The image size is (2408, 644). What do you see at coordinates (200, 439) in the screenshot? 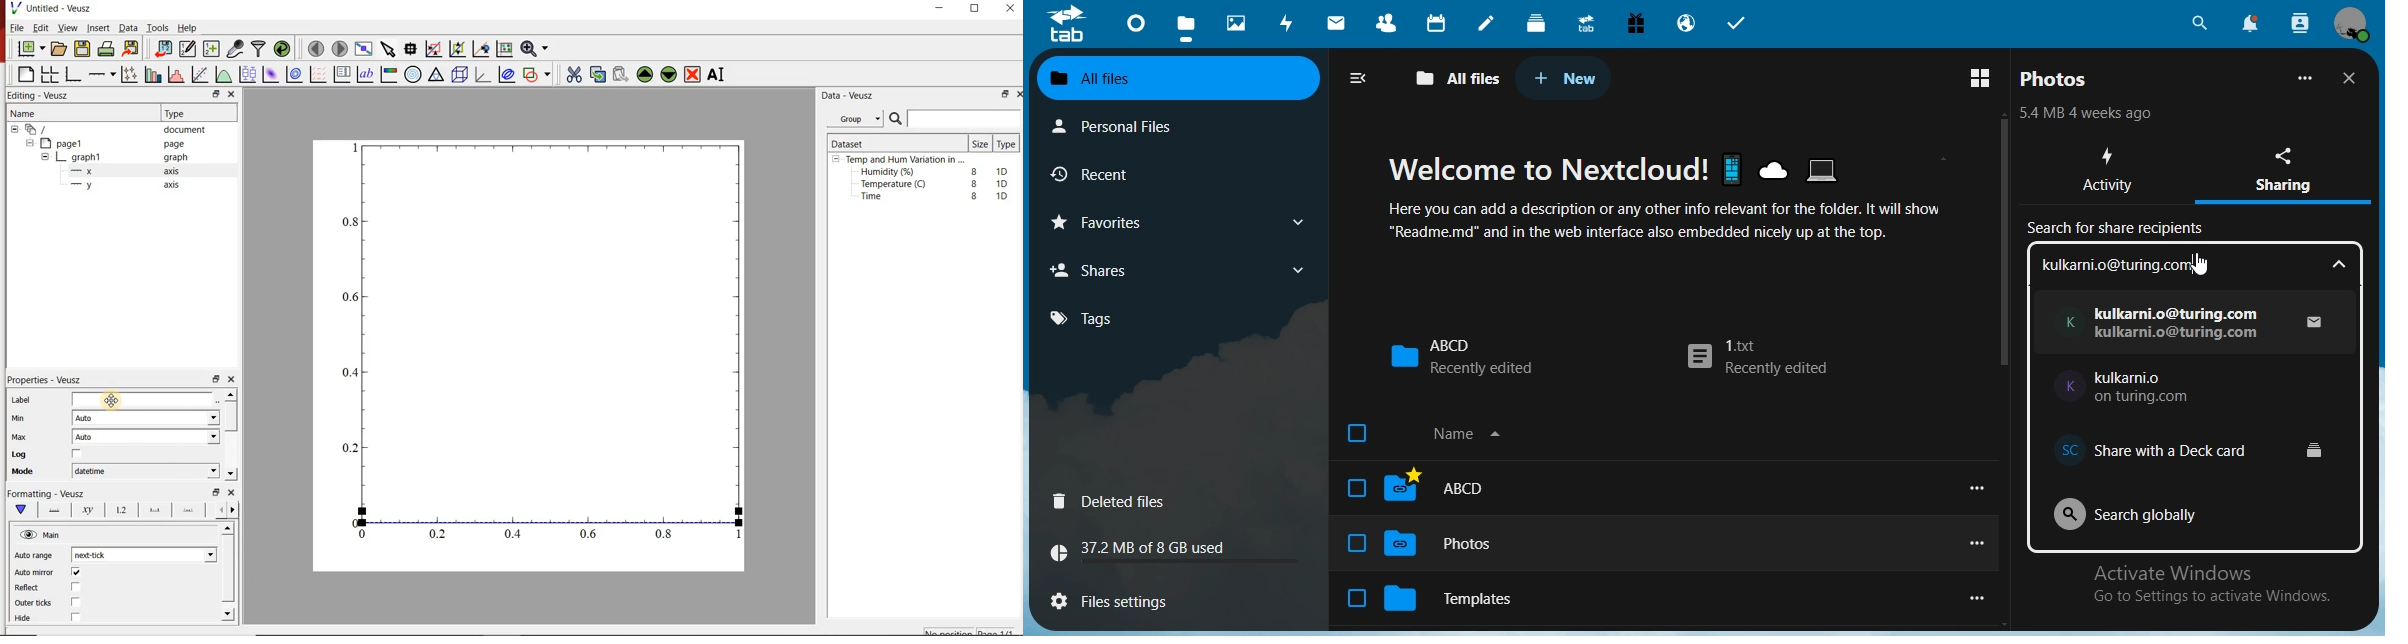
I see `Max dropdown` at bounding box center [200, 439].